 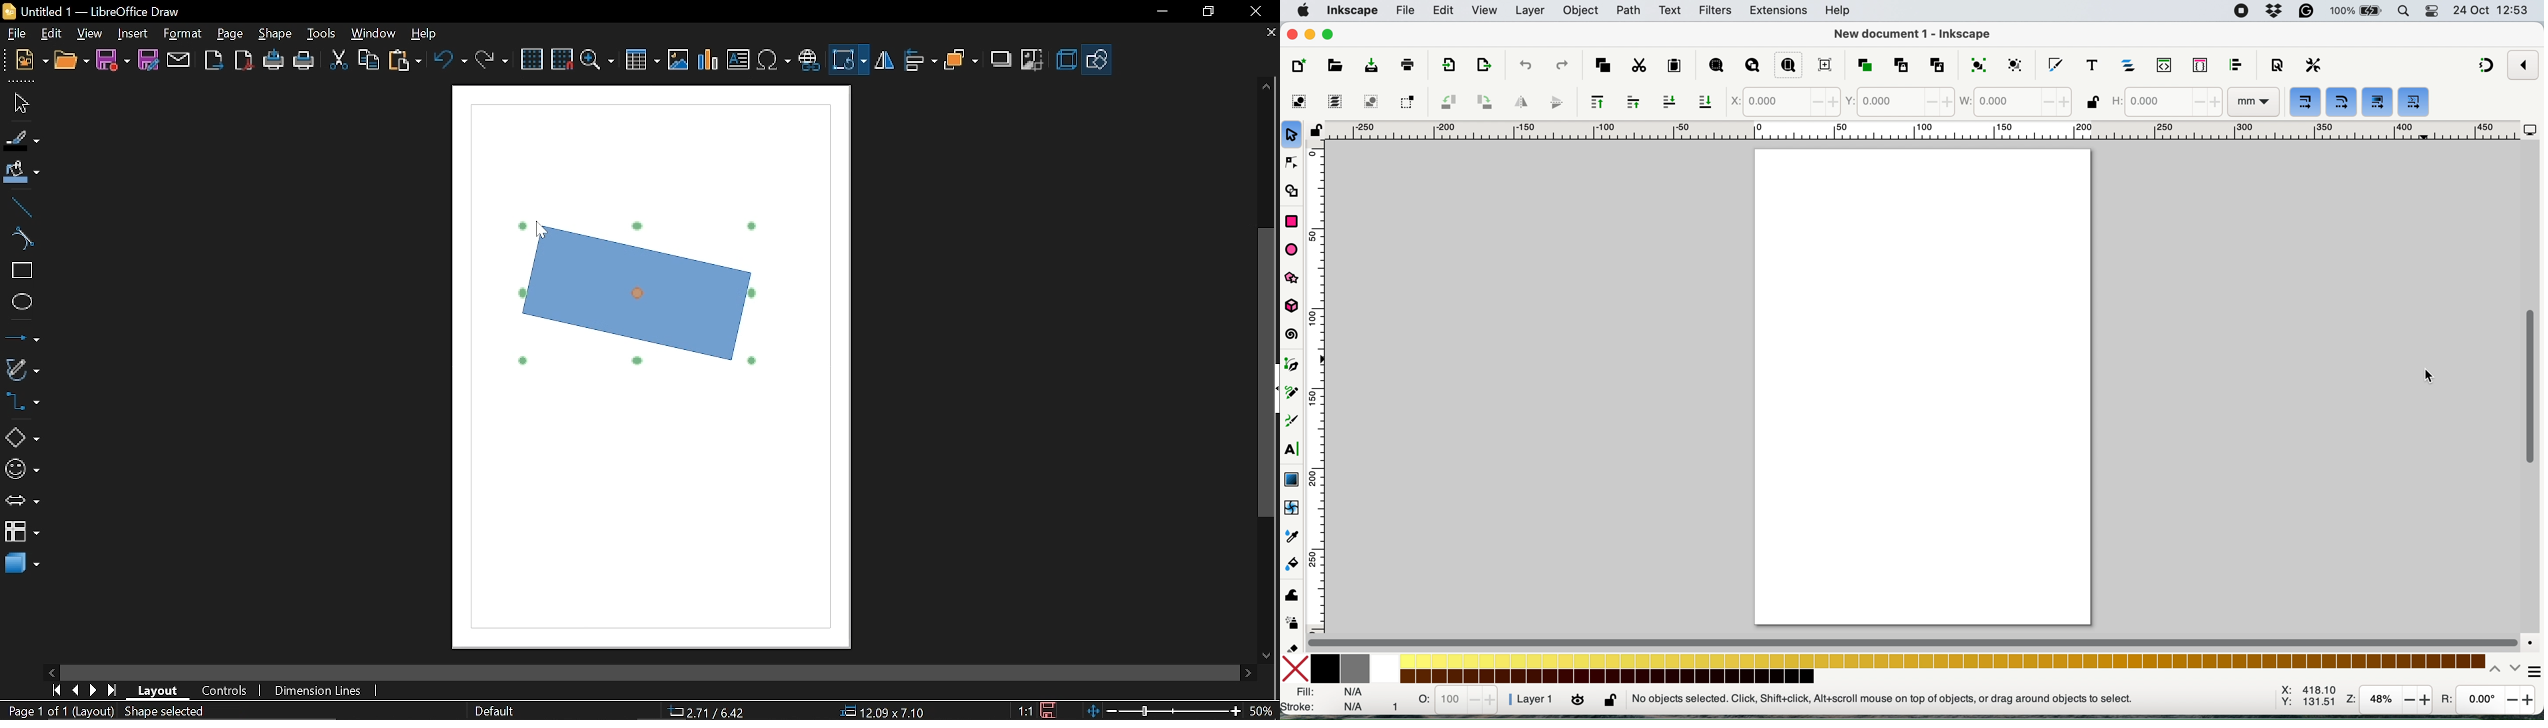 I want to click on file, so click(x=1406, y=11).